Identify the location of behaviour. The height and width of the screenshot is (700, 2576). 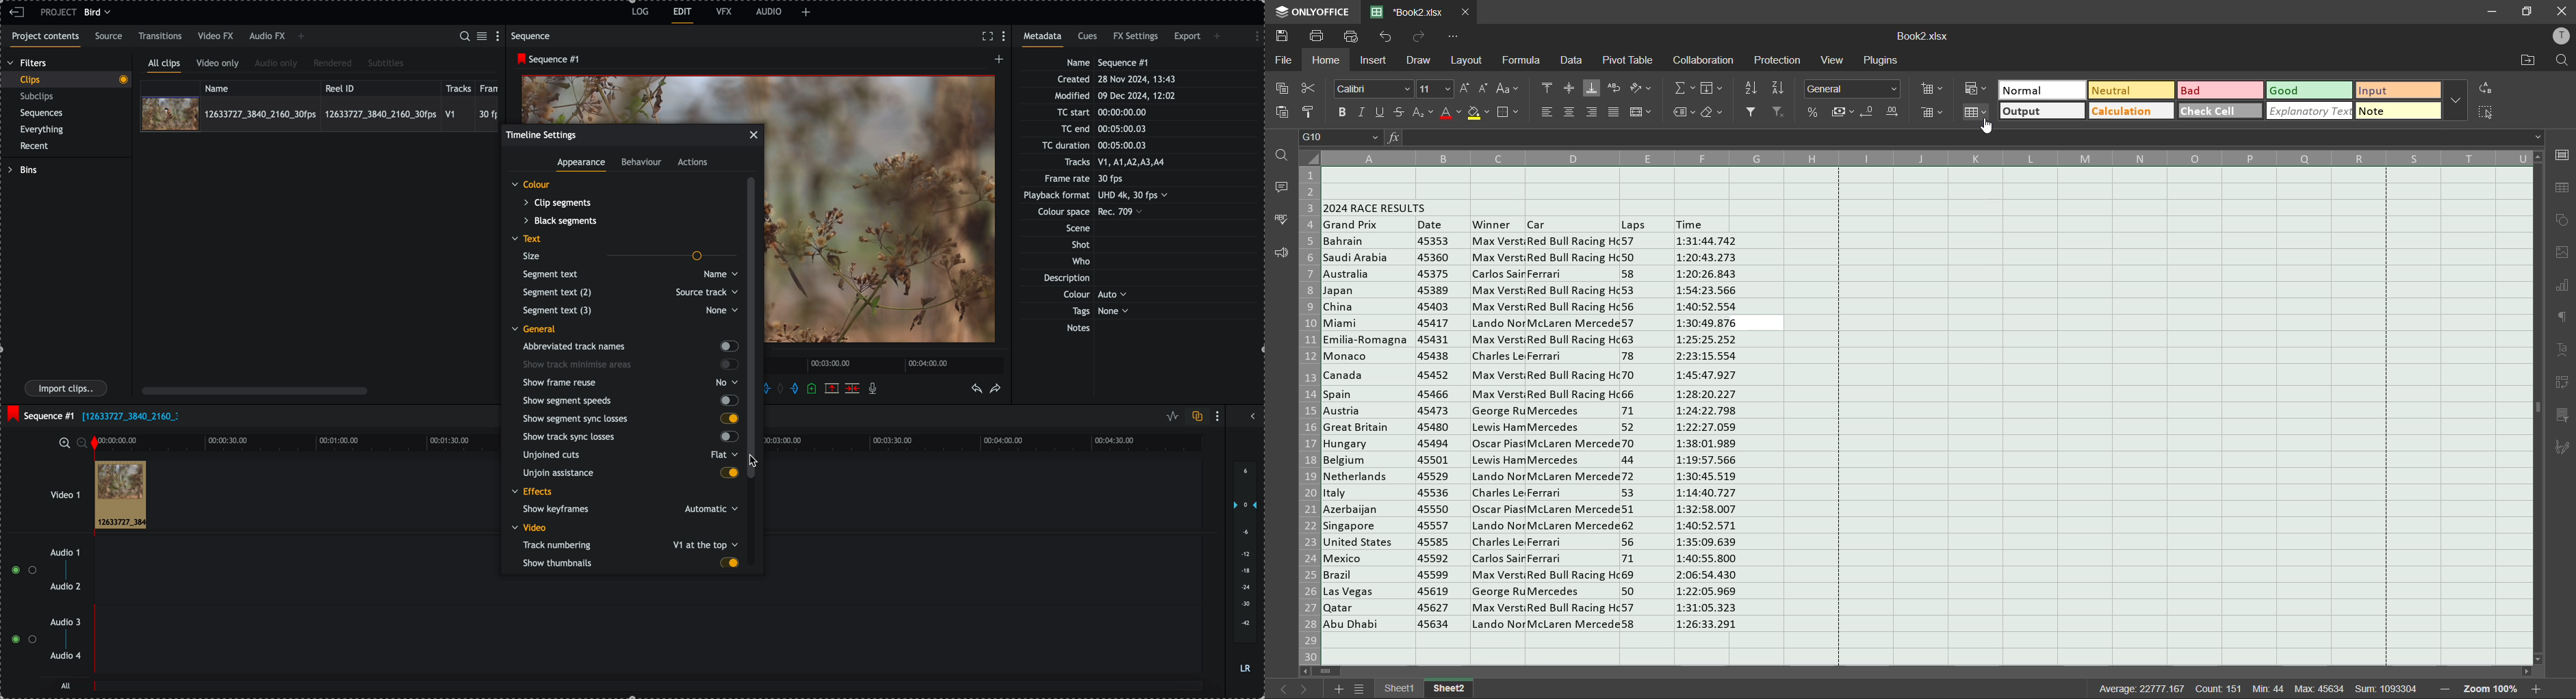
(642, 163).